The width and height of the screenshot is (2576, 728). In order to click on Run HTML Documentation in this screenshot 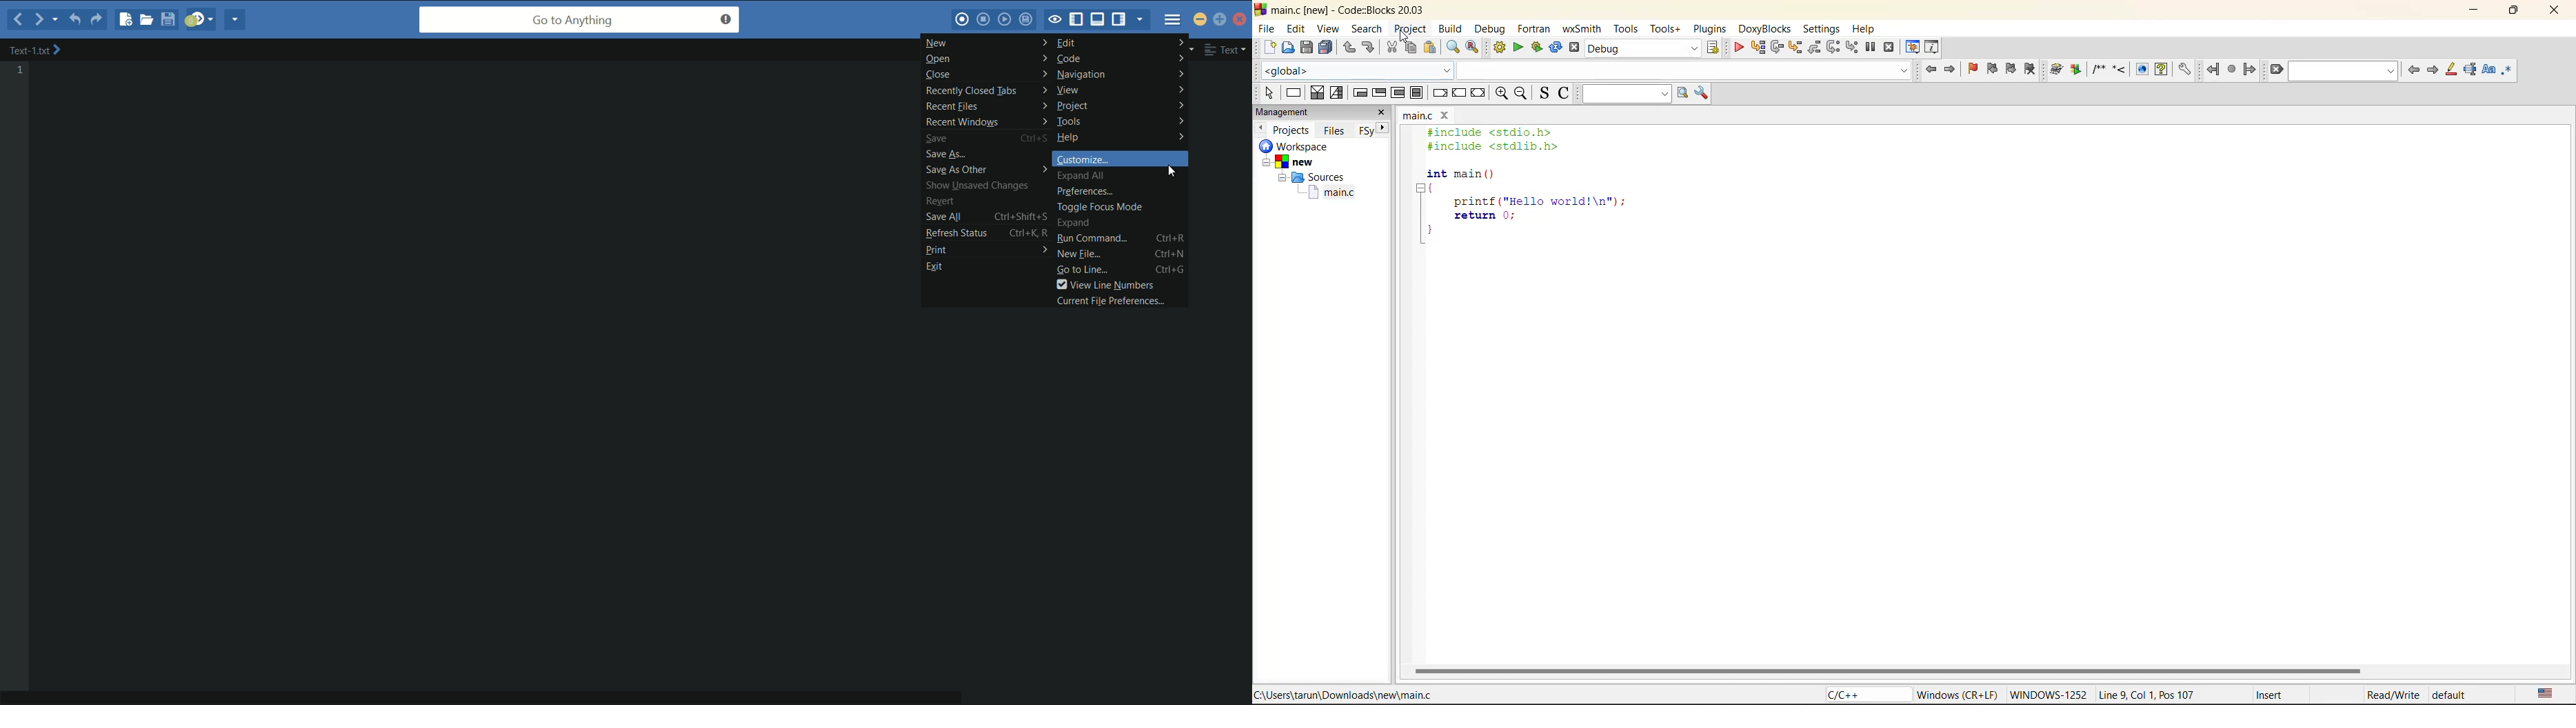, I will do `click(2142, 68)`.